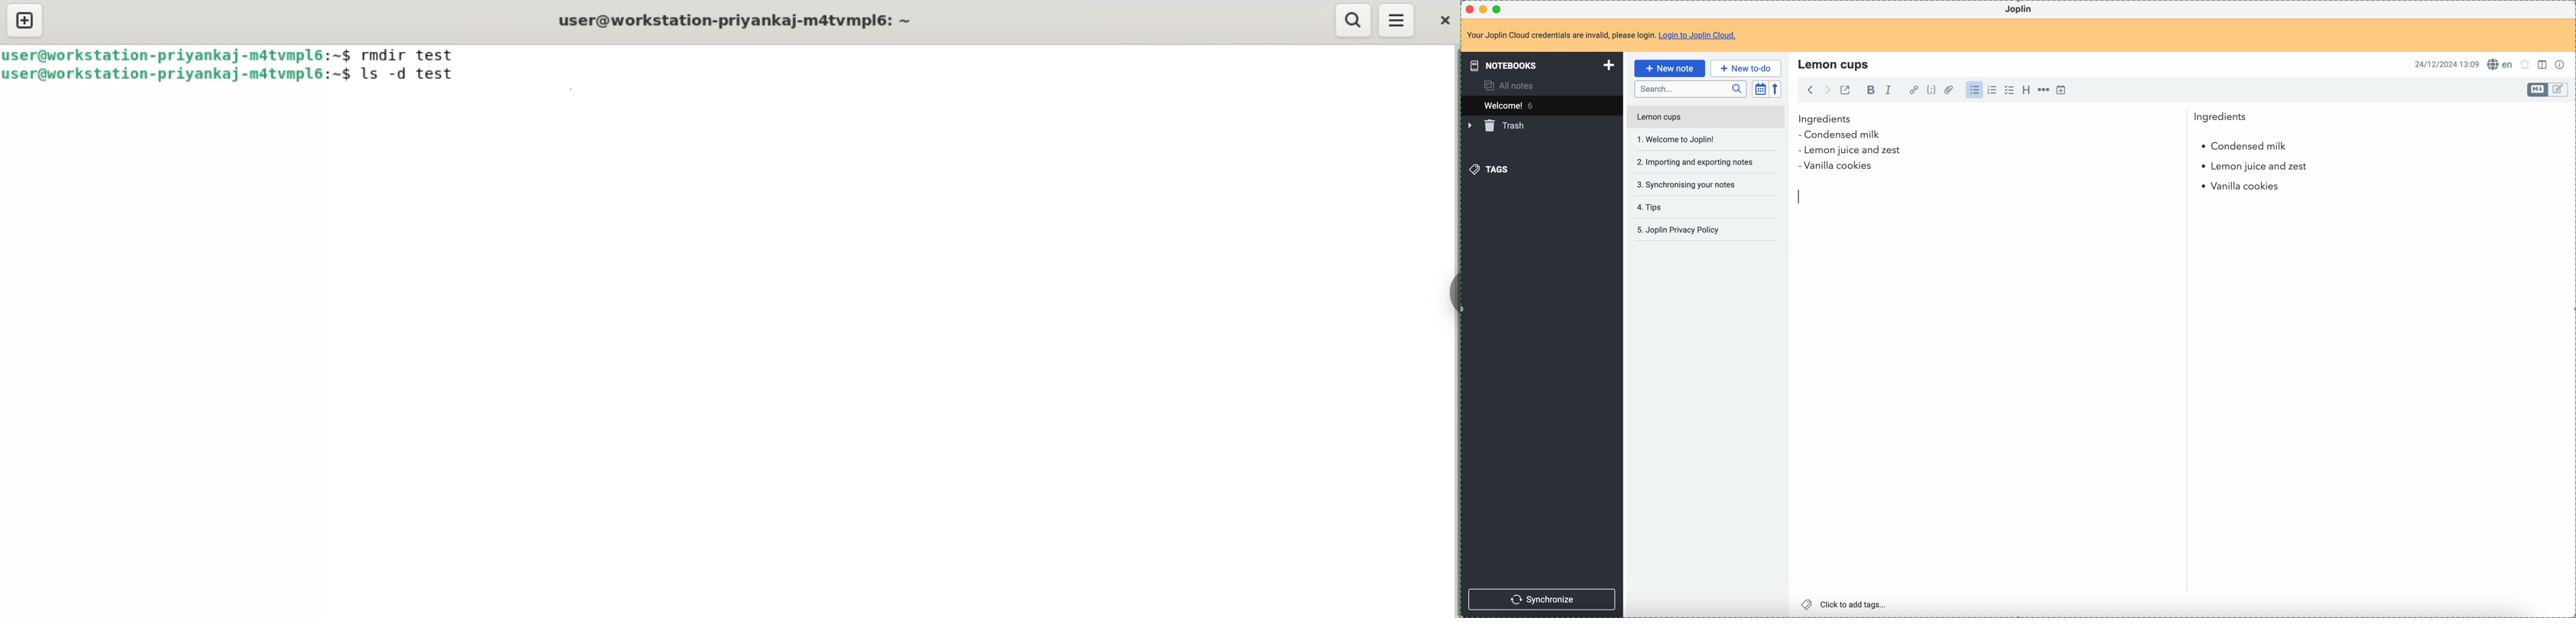 This screenshot has height=644, width=2576. Describe the element at coordinates (1680, 230) in the screenshot. I see `Joplin privacy policy note` at that location.